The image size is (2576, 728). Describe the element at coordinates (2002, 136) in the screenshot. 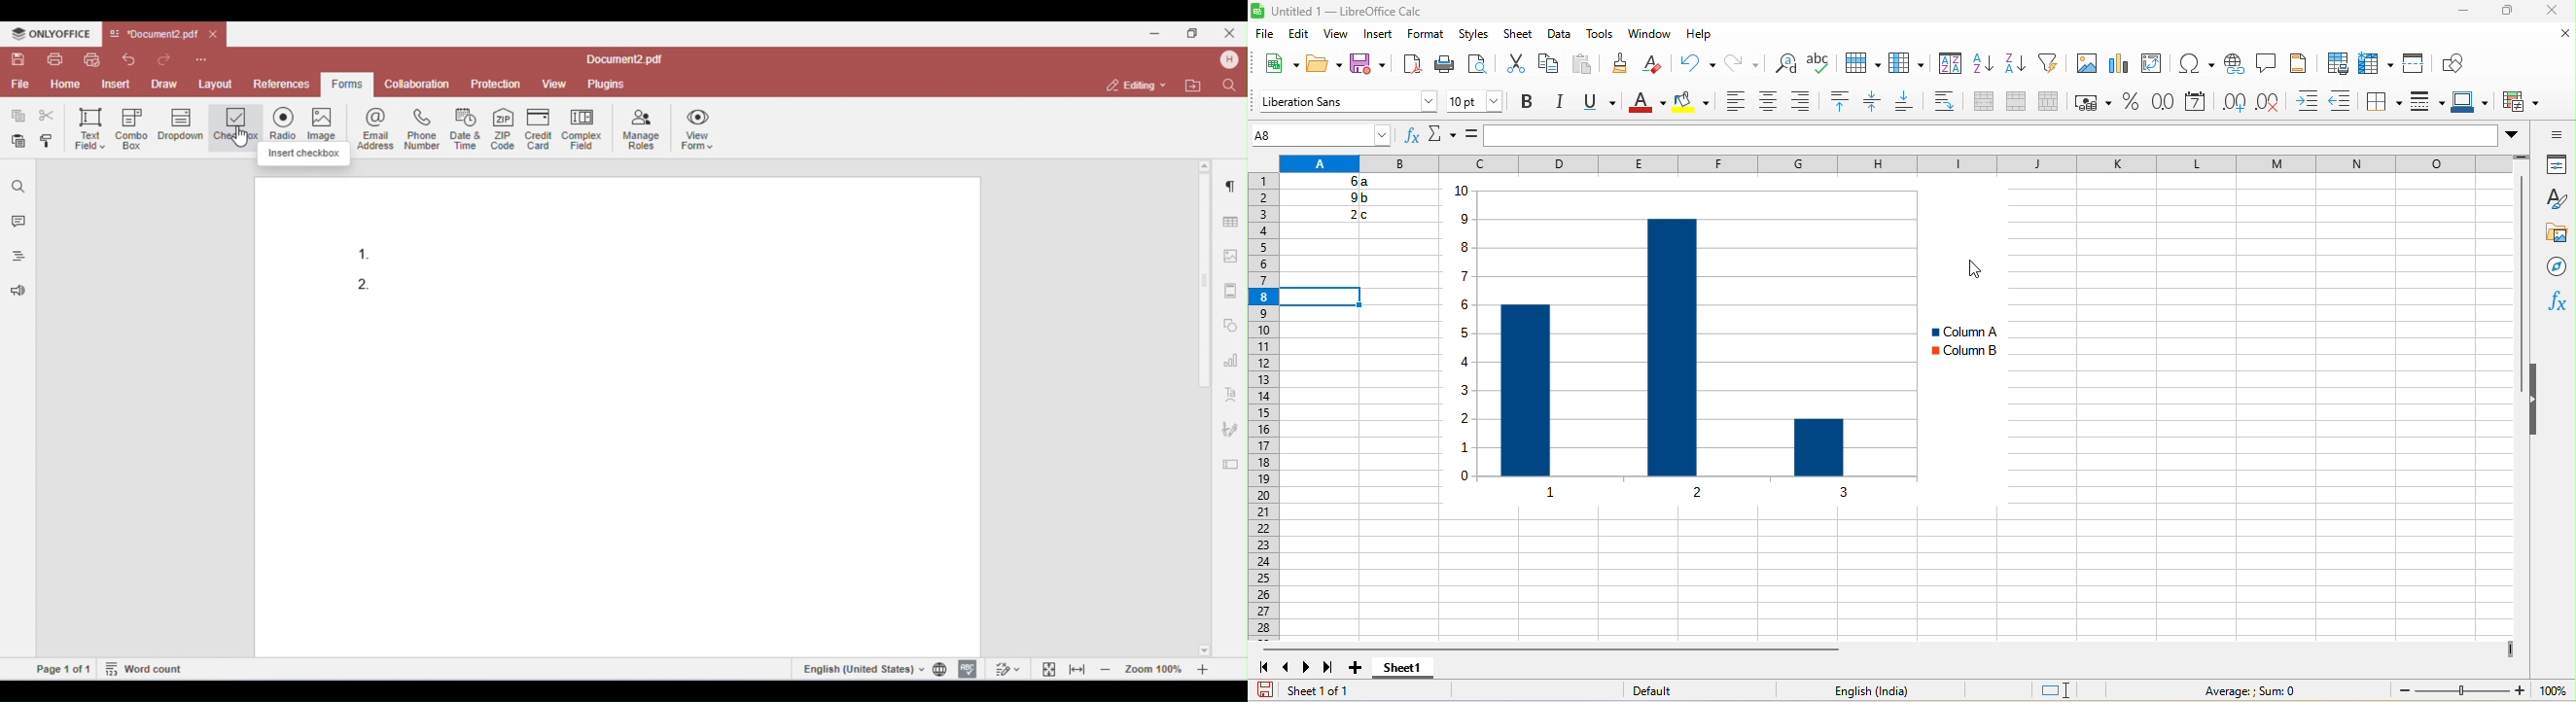

I see `formular bar` at that location.